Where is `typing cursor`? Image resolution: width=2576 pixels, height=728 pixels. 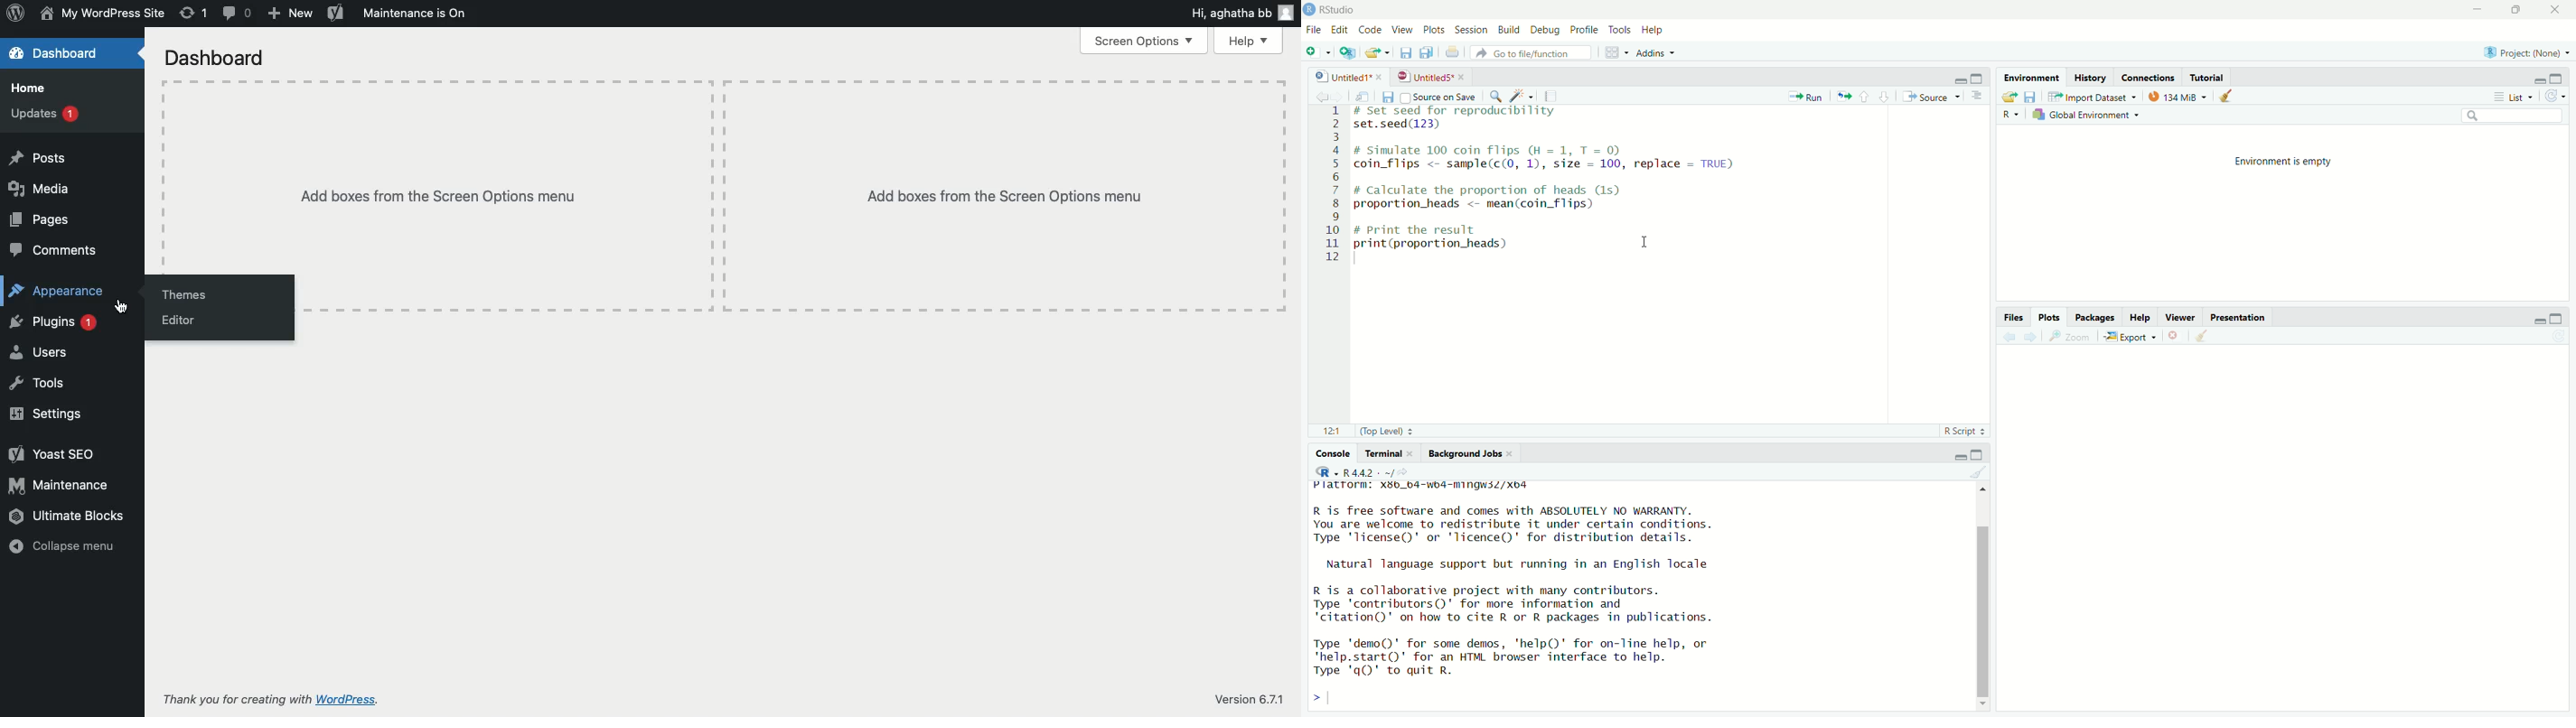
typing cursor is located at coordinates (1334, 697).